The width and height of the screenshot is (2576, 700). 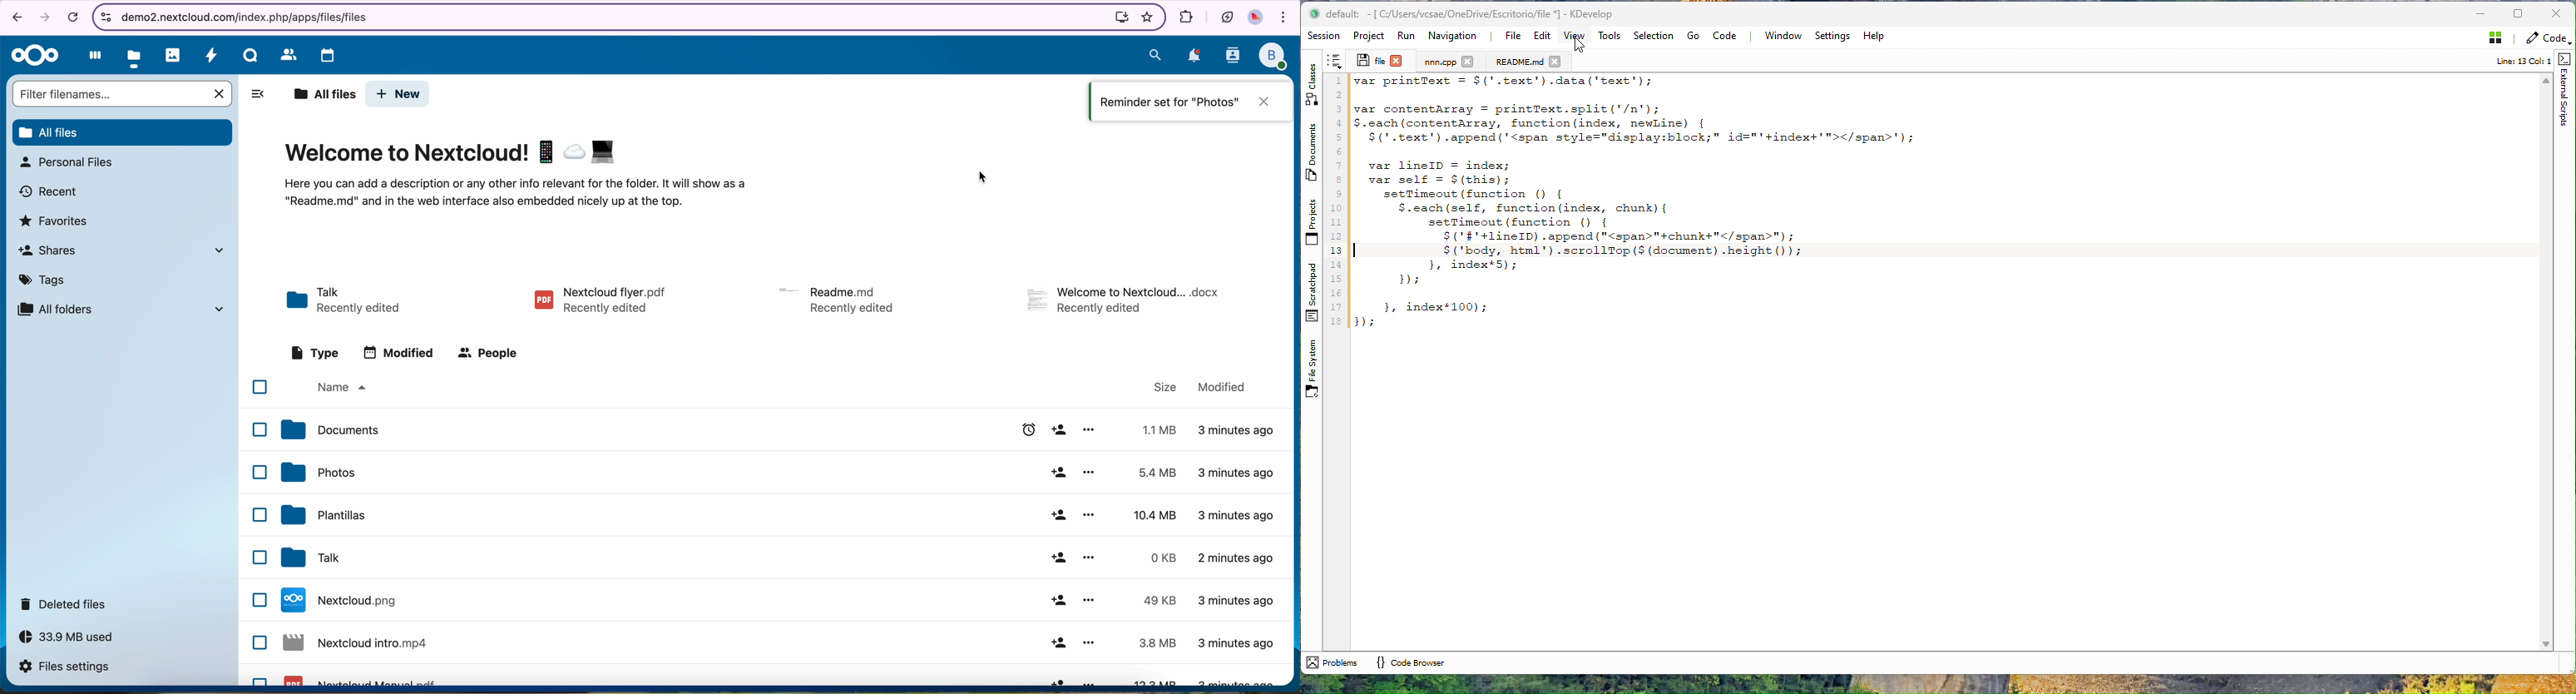 I want to click on click on files, so click(x=137, y=53).